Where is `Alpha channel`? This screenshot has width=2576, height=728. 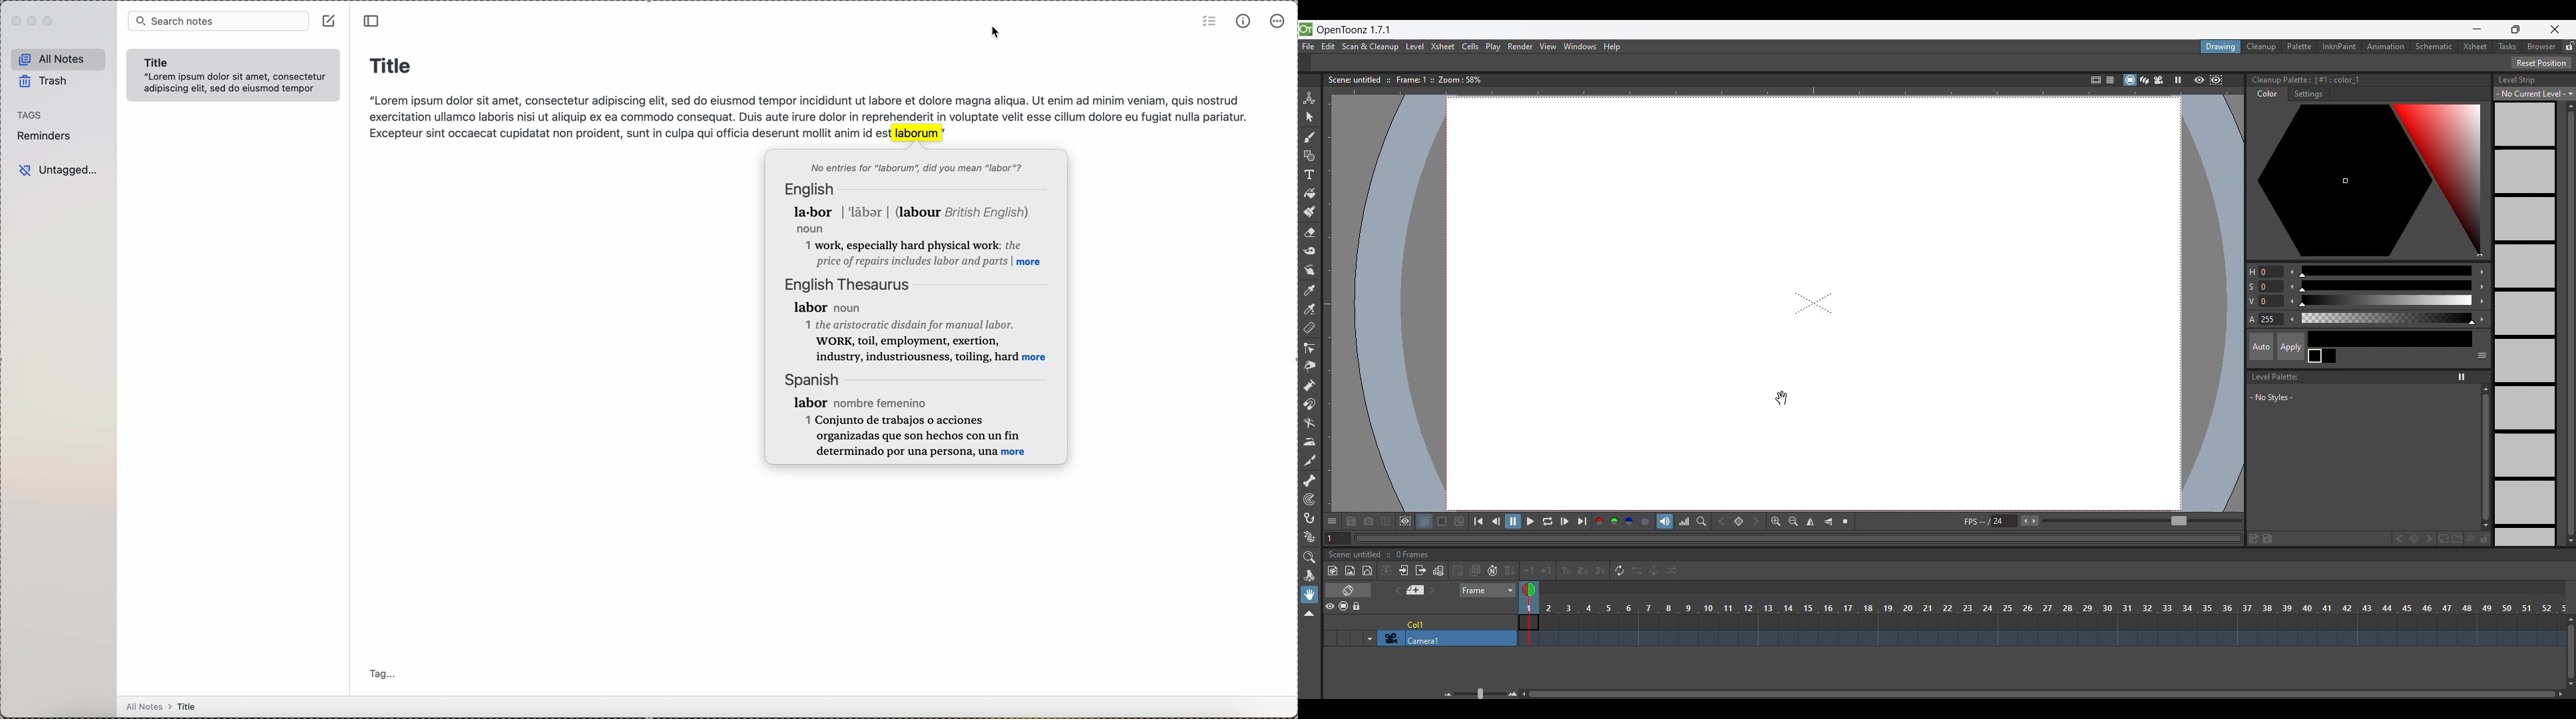
Alpha channel is located at coordinates (1645, 521).